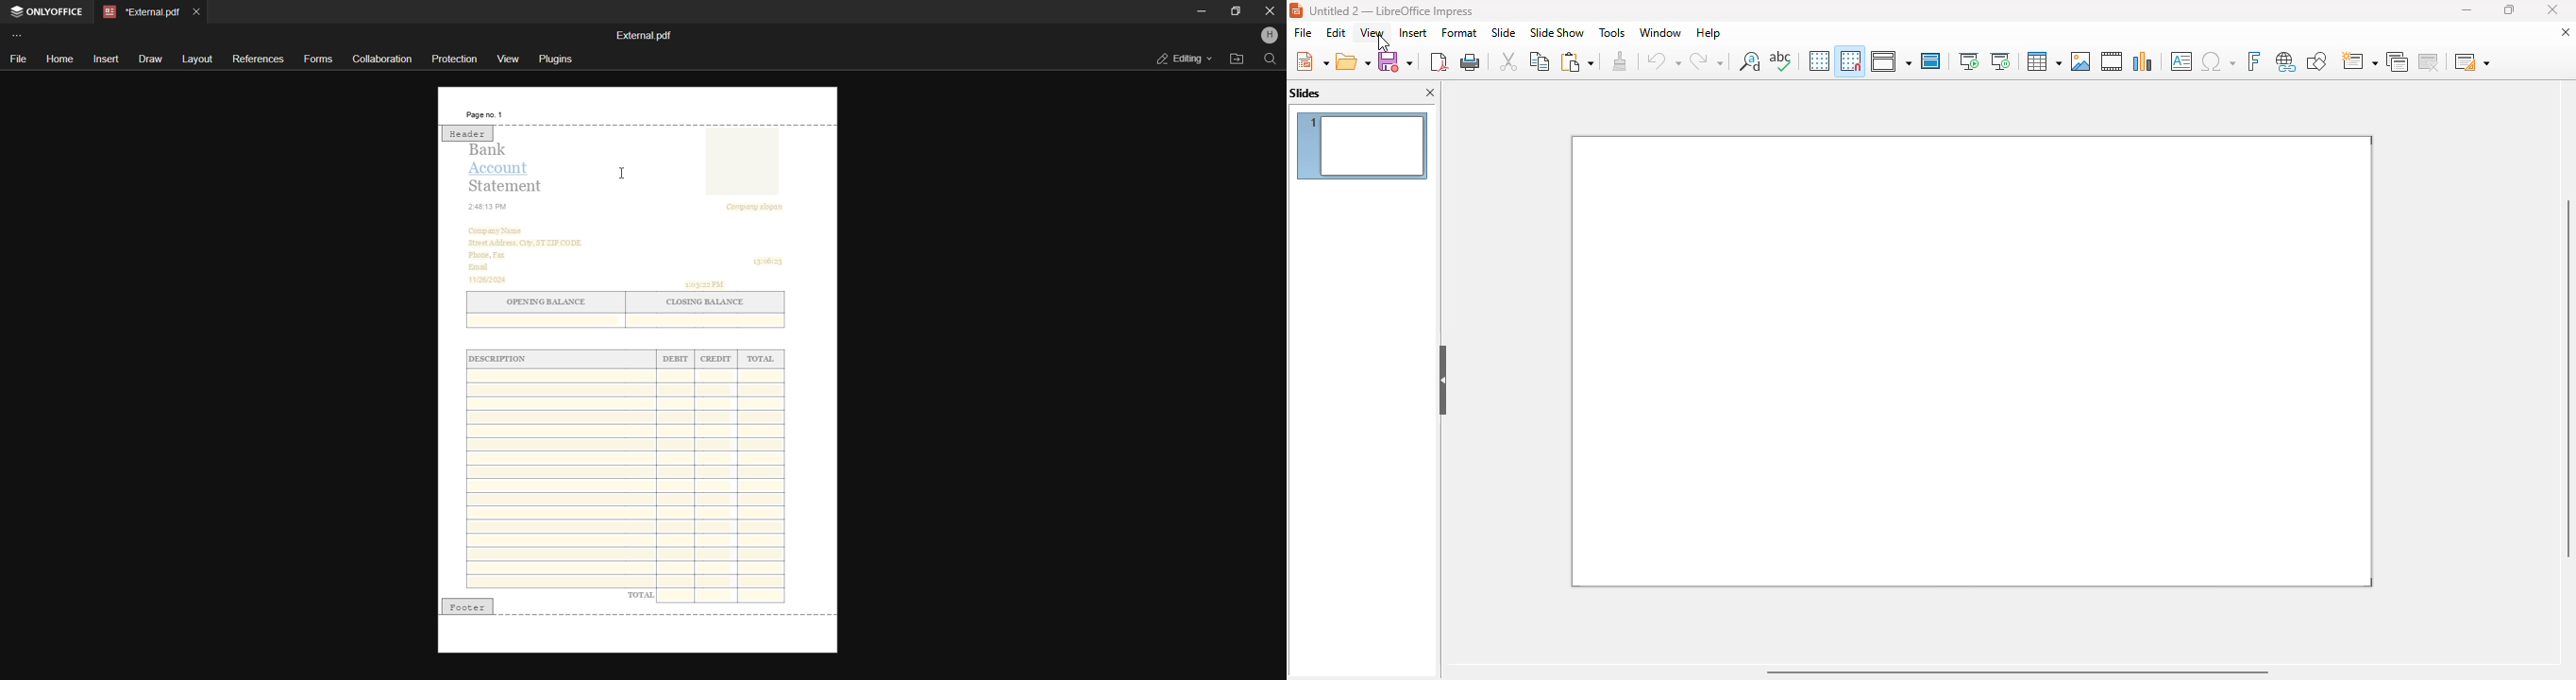  What do you see at coordinates (1363, 145) in the screenshot?
I see `slide 1` at bounding box center [1363, 145].